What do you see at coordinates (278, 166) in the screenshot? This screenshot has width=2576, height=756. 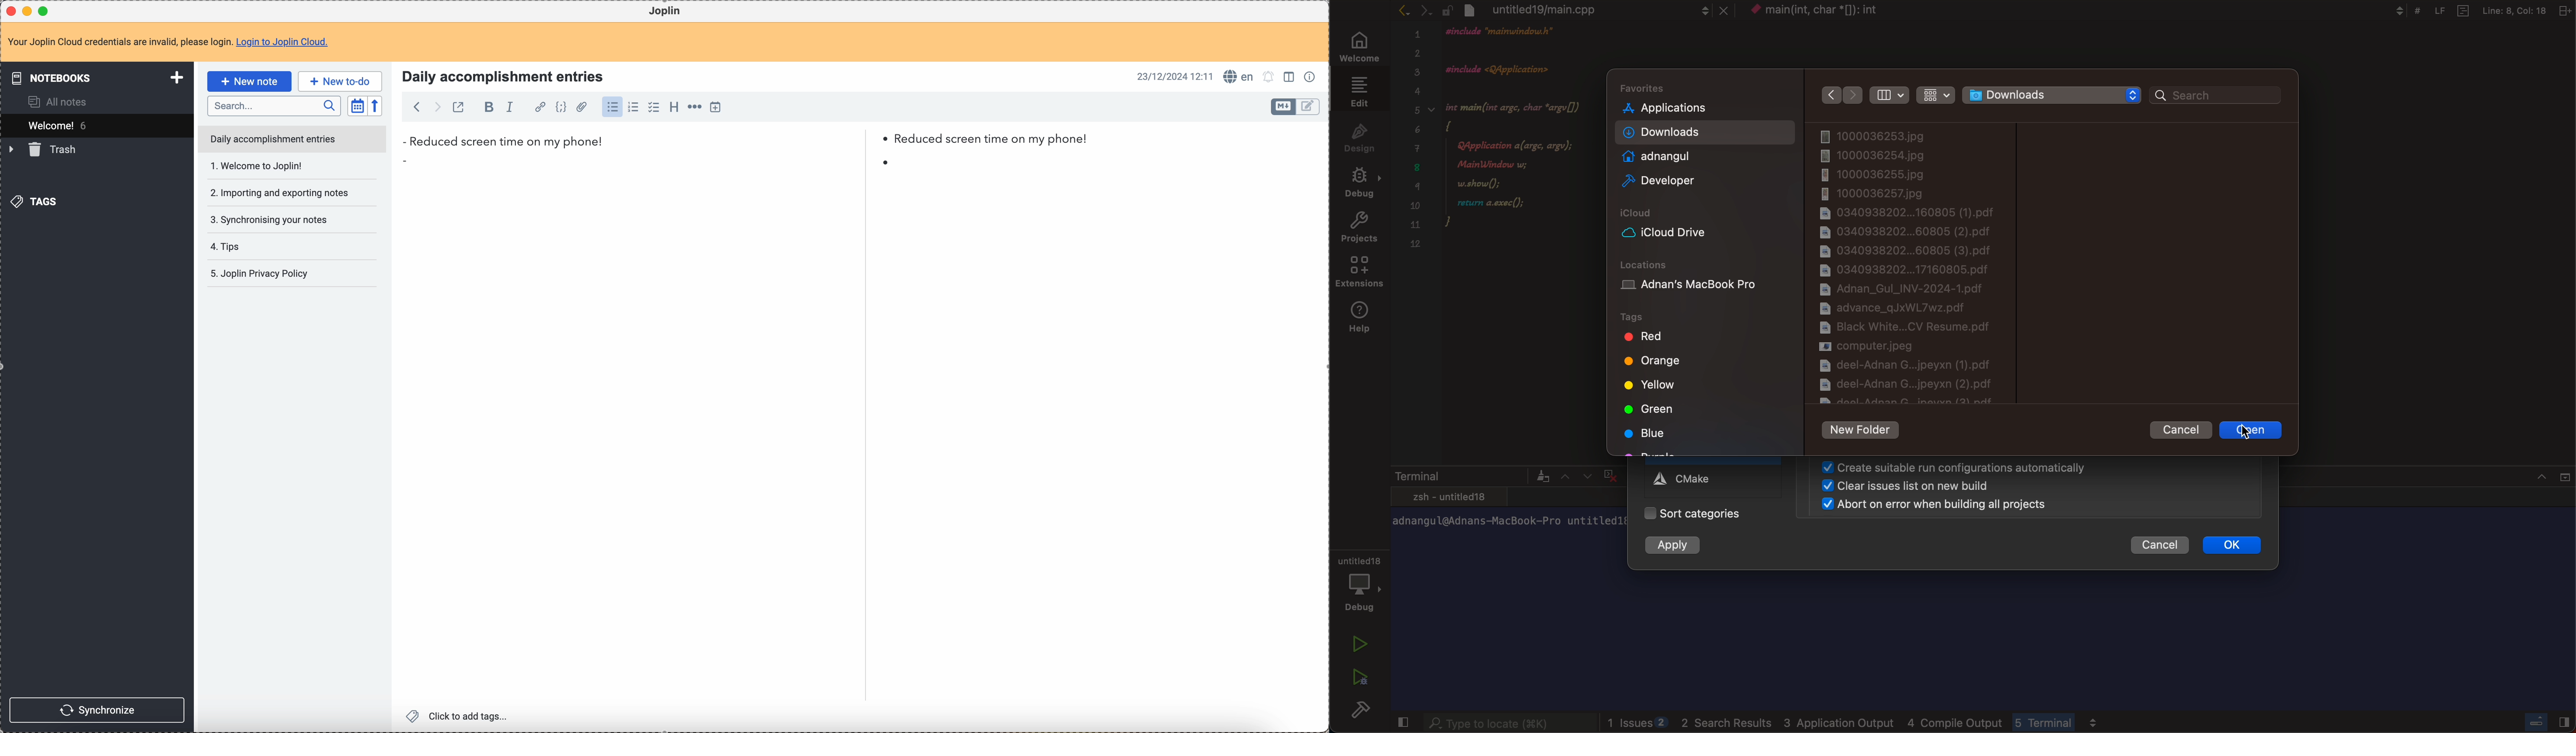 I see `importing and exporting notes` at bounding box center [278, 166].